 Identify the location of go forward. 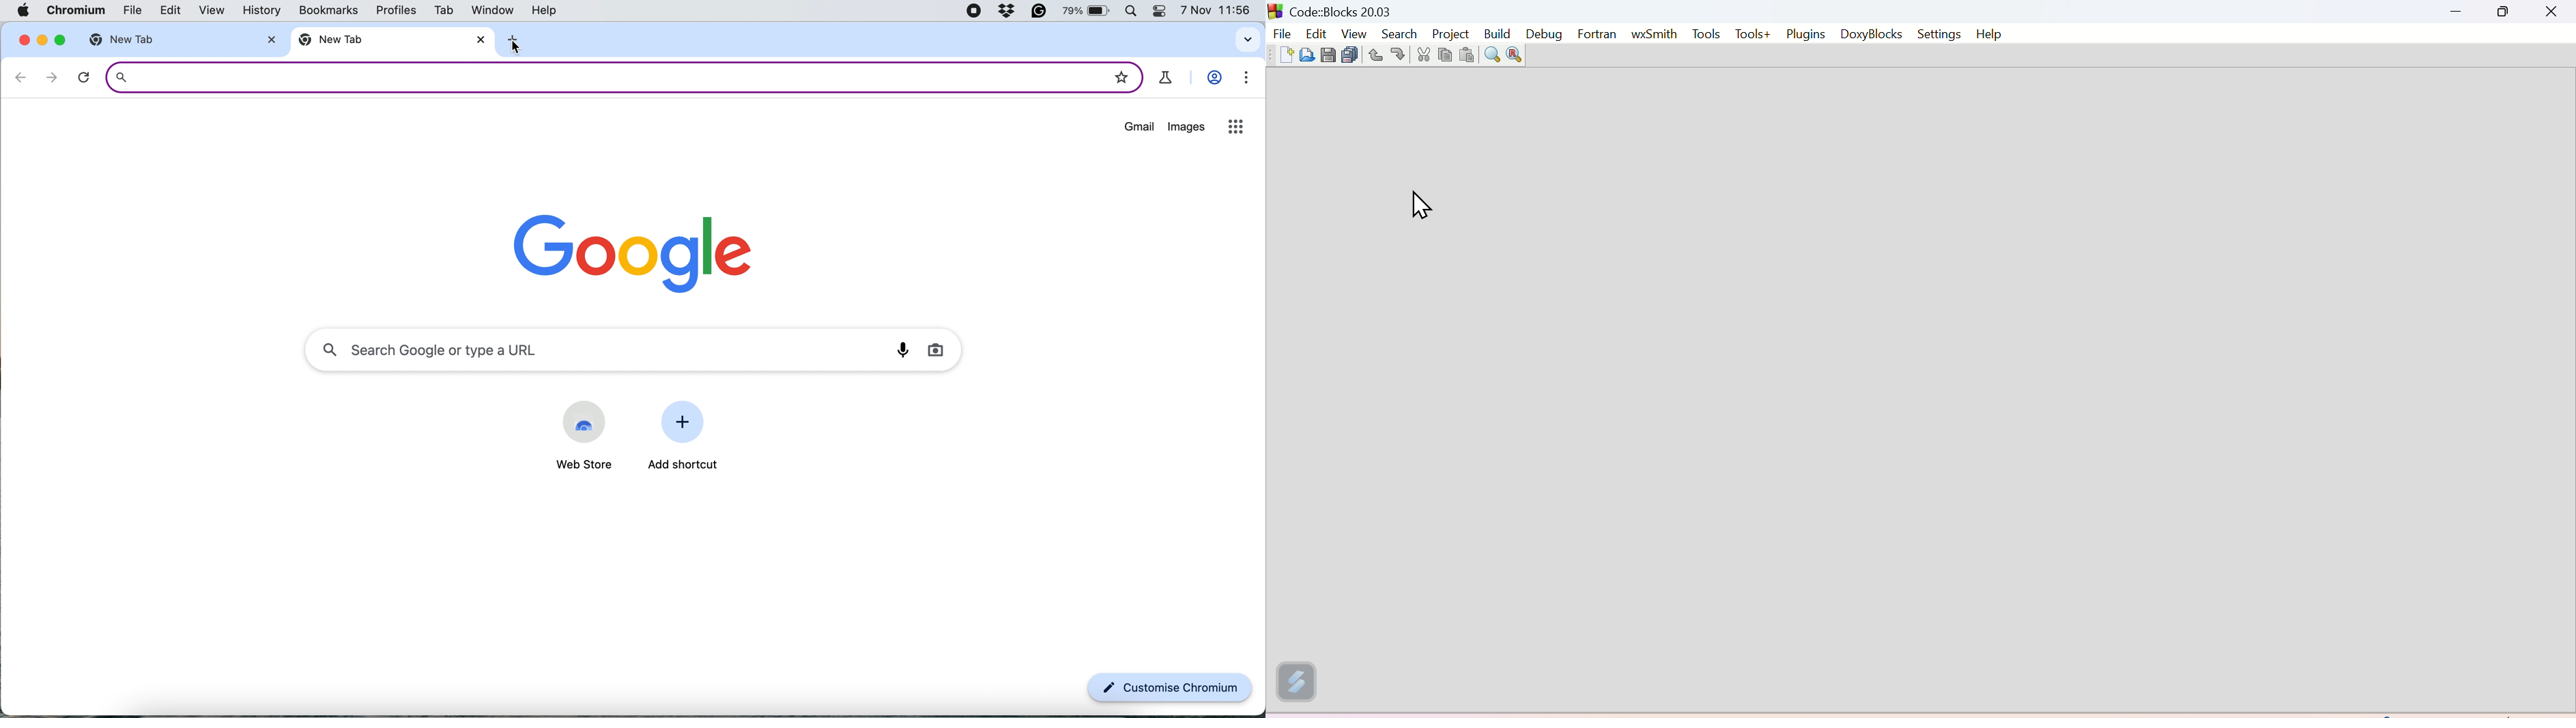
(48, 77).